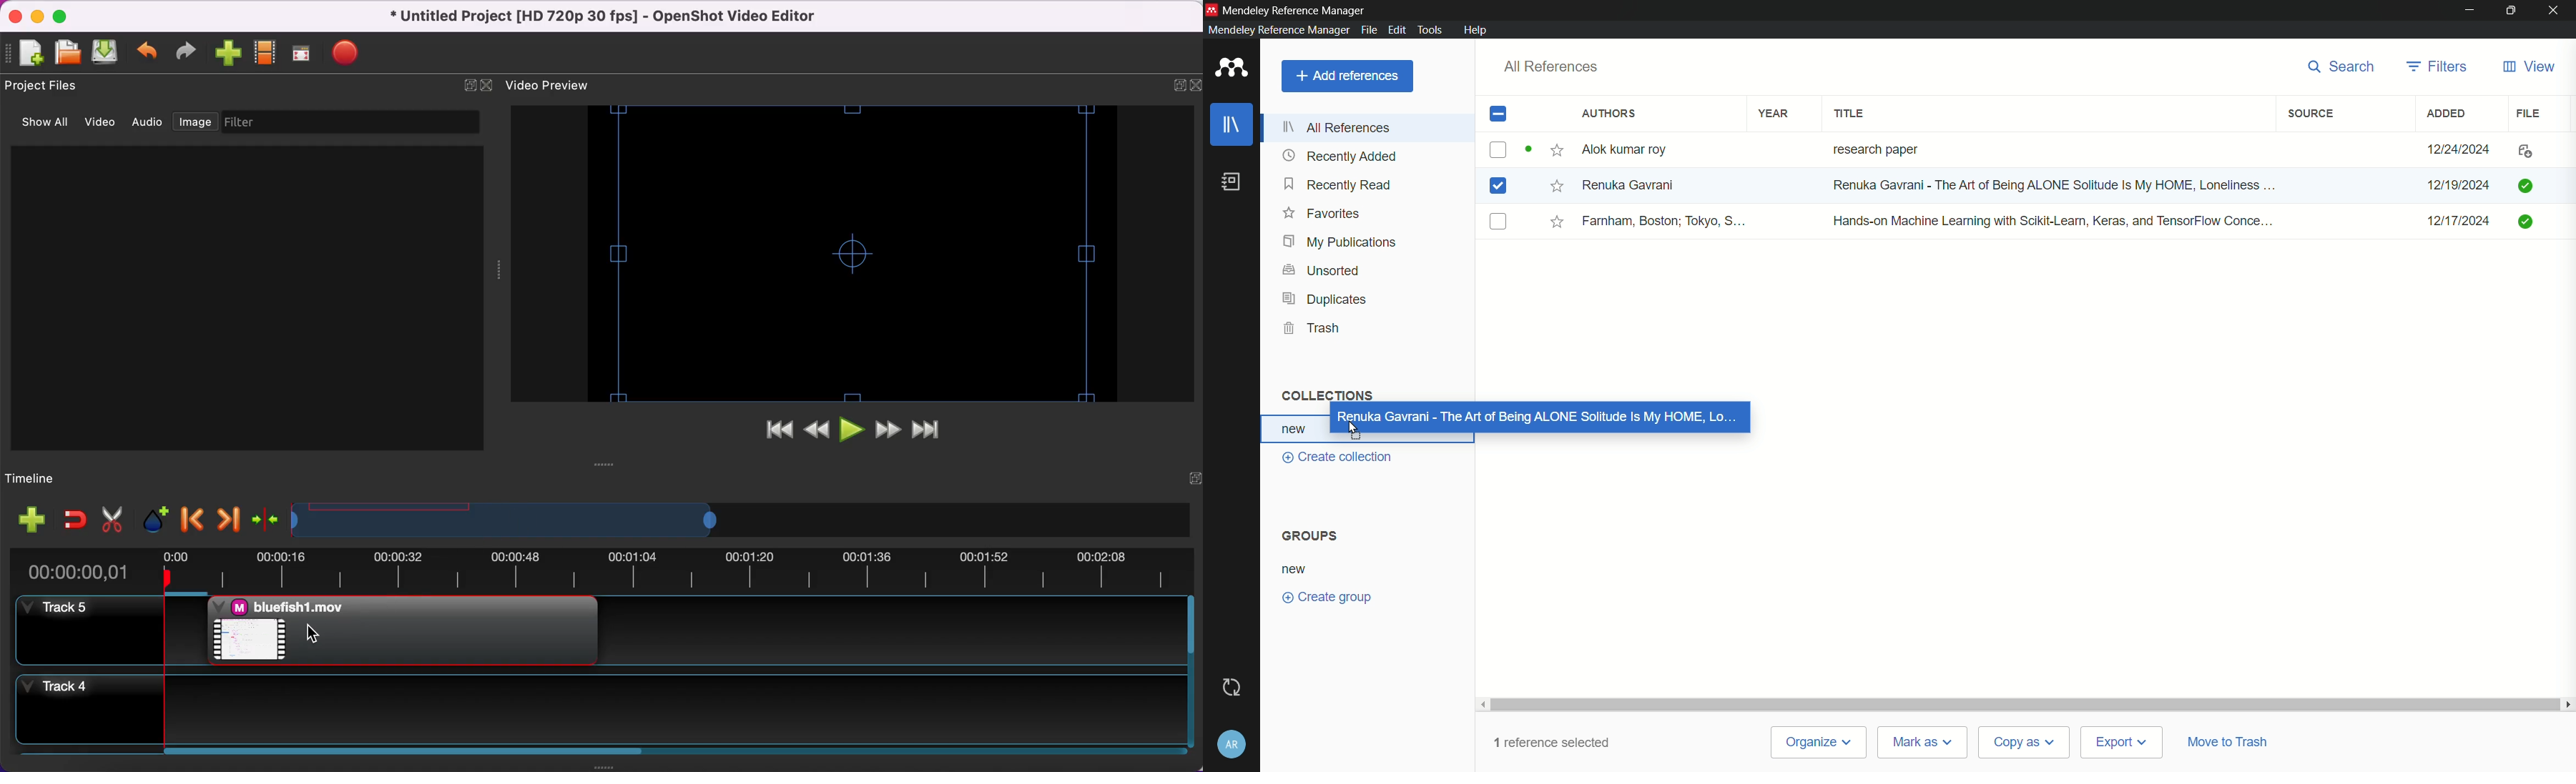 This screenshot has height=784, width=2576. What do you see at coordinates (2026, 743) in the screenshot?
I see `copy as` at bounding box center [2026, 743].